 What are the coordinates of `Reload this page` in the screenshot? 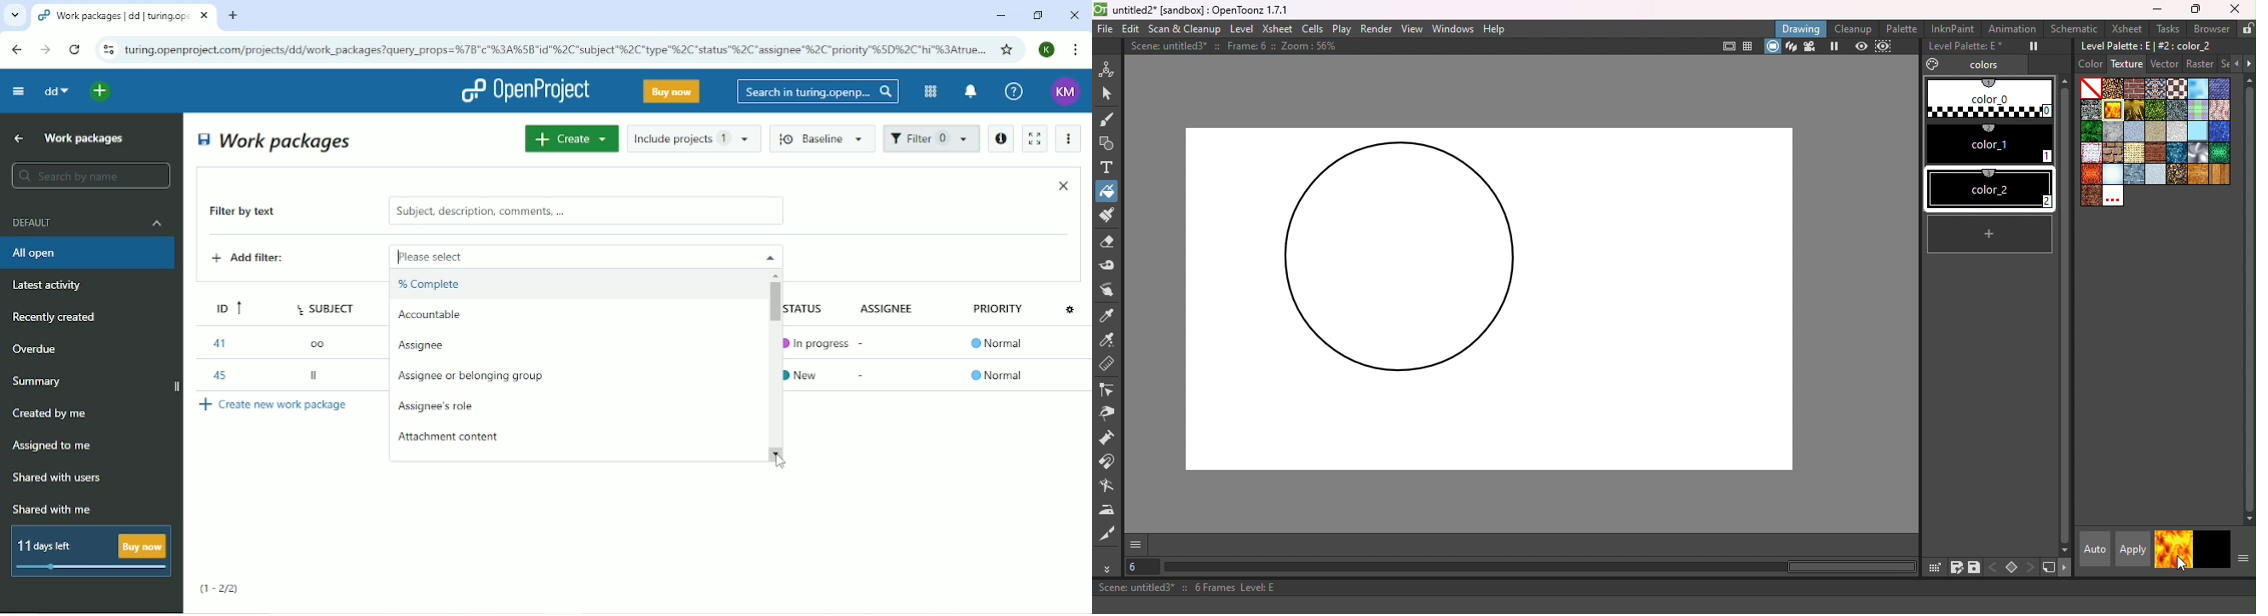 It's located at (74, 49).